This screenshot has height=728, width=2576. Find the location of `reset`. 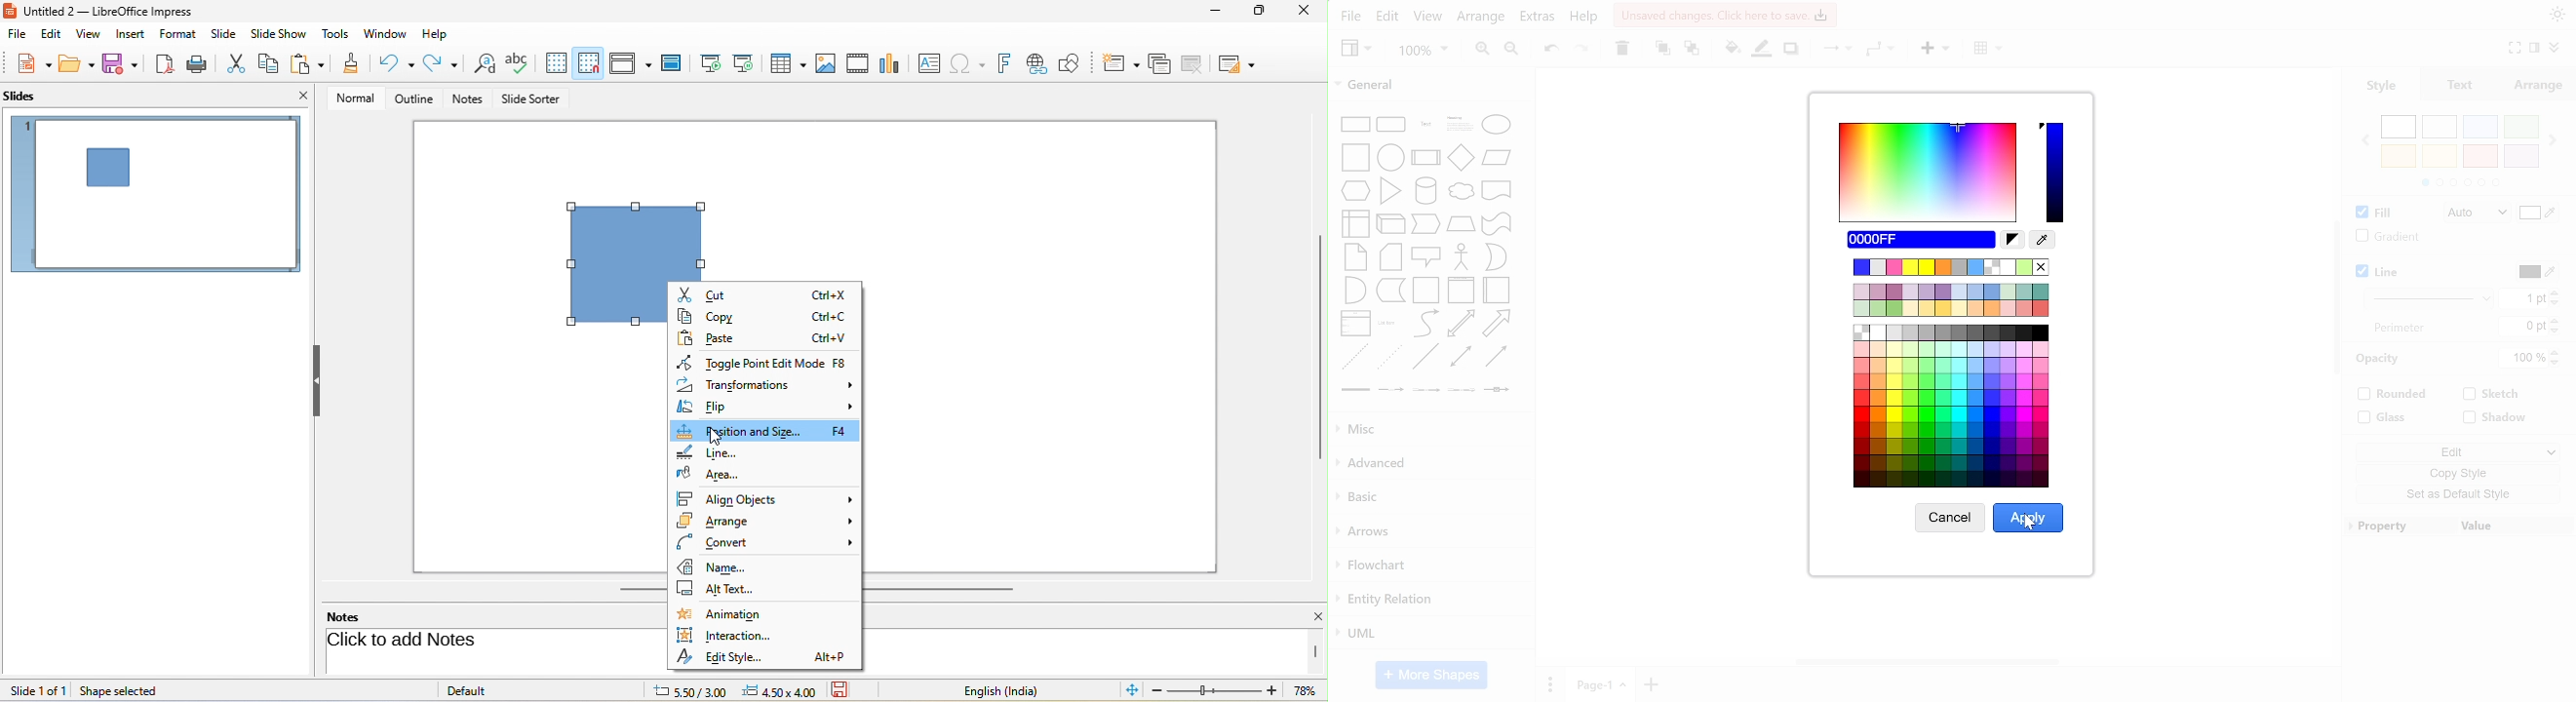

reset is located at coordinates (2012, 240).